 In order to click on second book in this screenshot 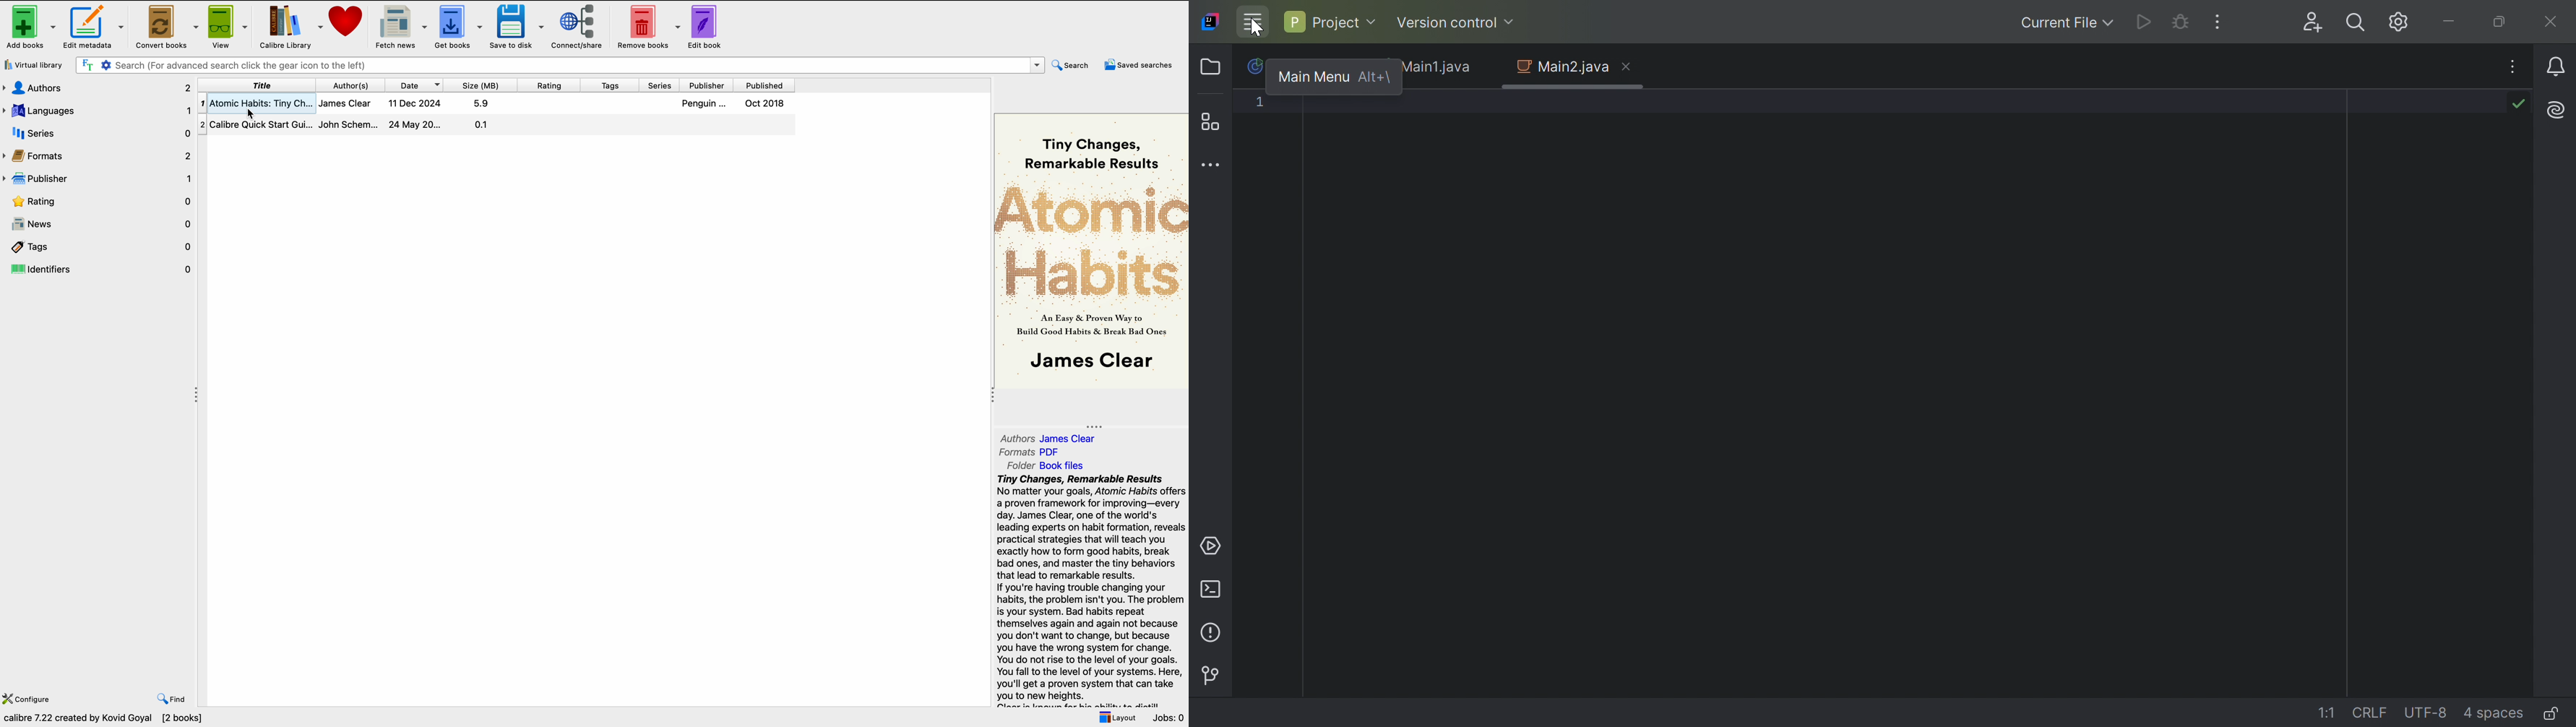, I will do `click(497, 125)`.